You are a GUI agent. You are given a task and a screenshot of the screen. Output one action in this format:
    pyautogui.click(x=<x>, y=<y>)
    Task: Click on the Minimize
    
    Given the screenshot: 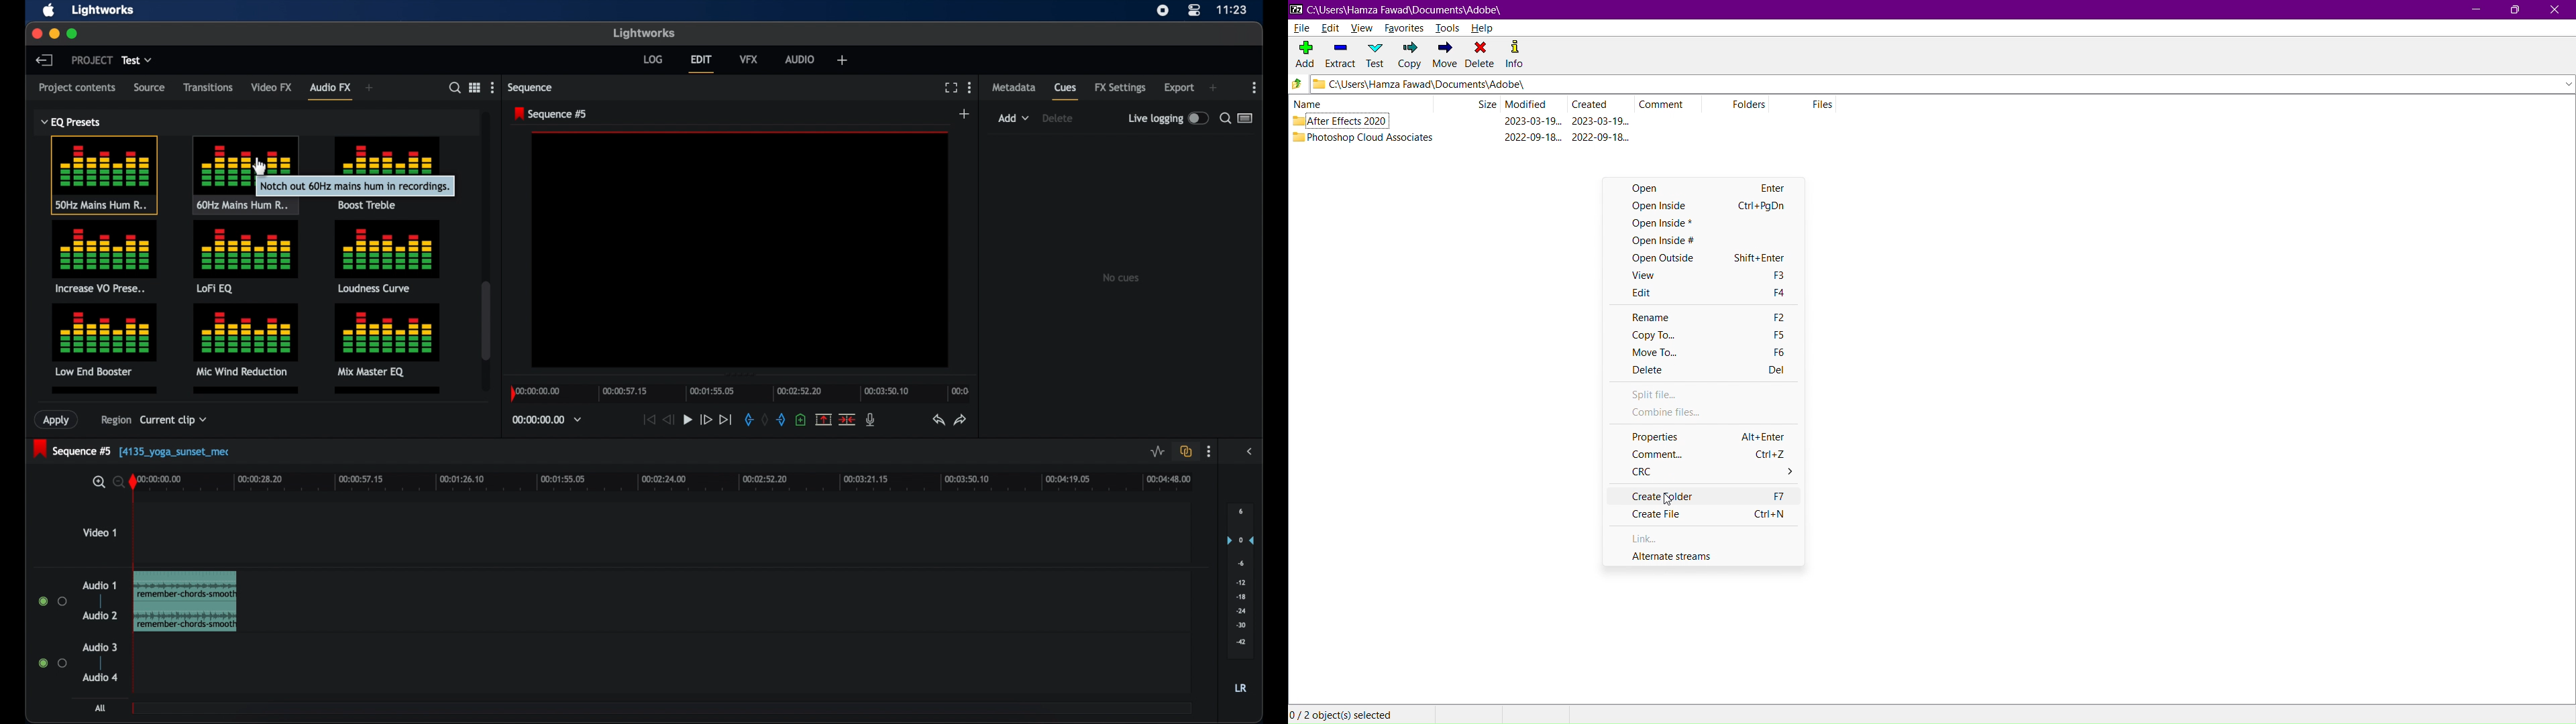 What is the action you would take?
    pyautogui.click(x=2473, y=10)
    